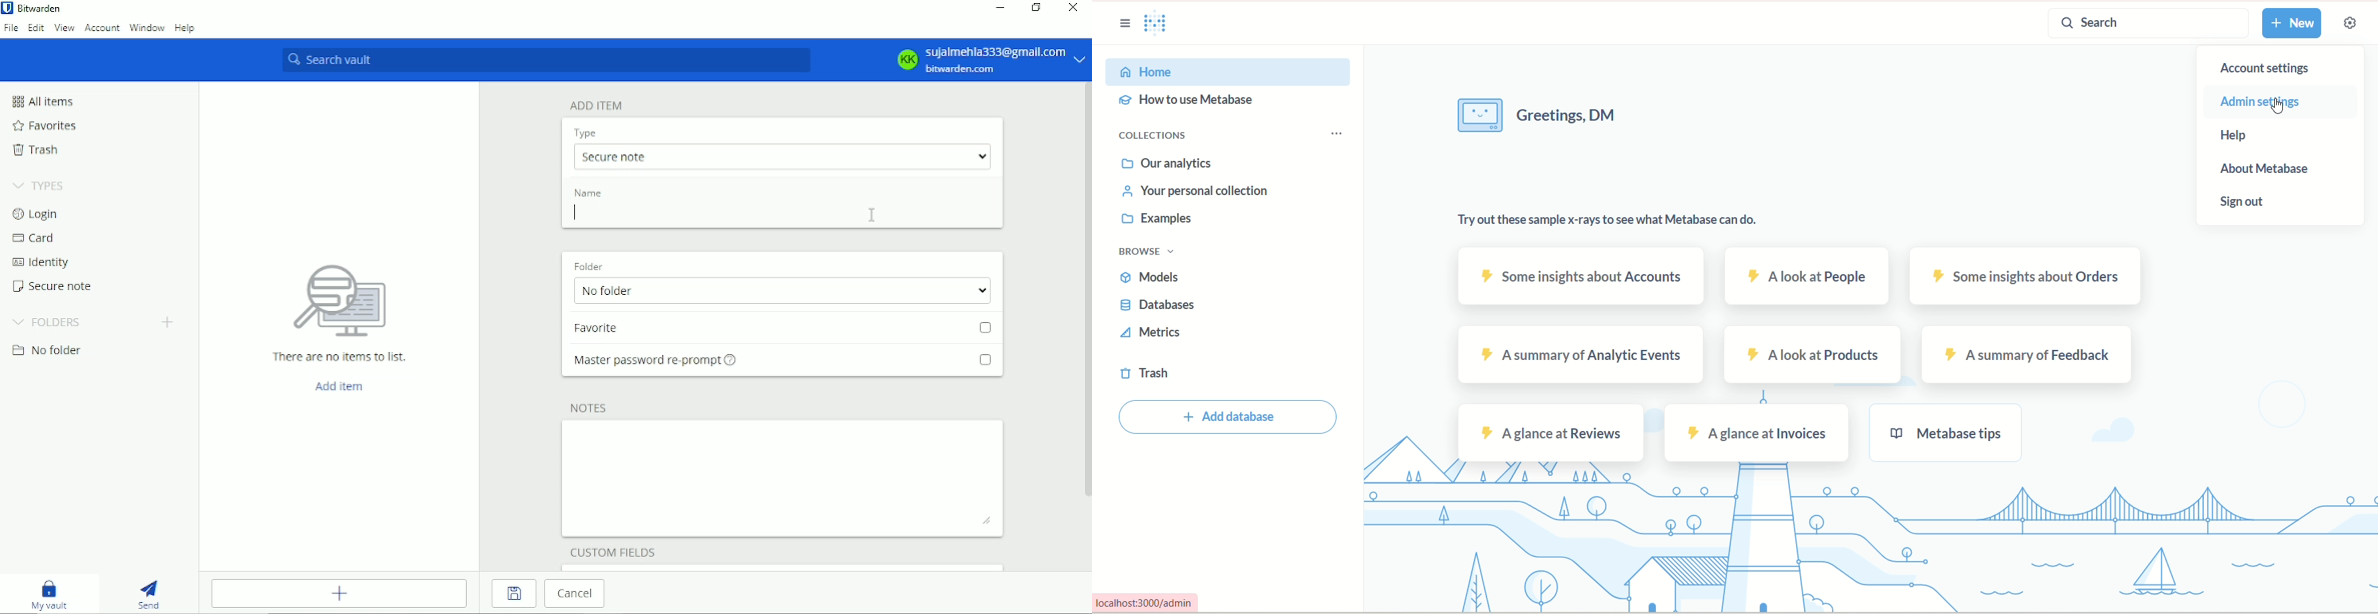 This screenshot has width=2380, height=616. I want to click on My vault, so click(49, 593).